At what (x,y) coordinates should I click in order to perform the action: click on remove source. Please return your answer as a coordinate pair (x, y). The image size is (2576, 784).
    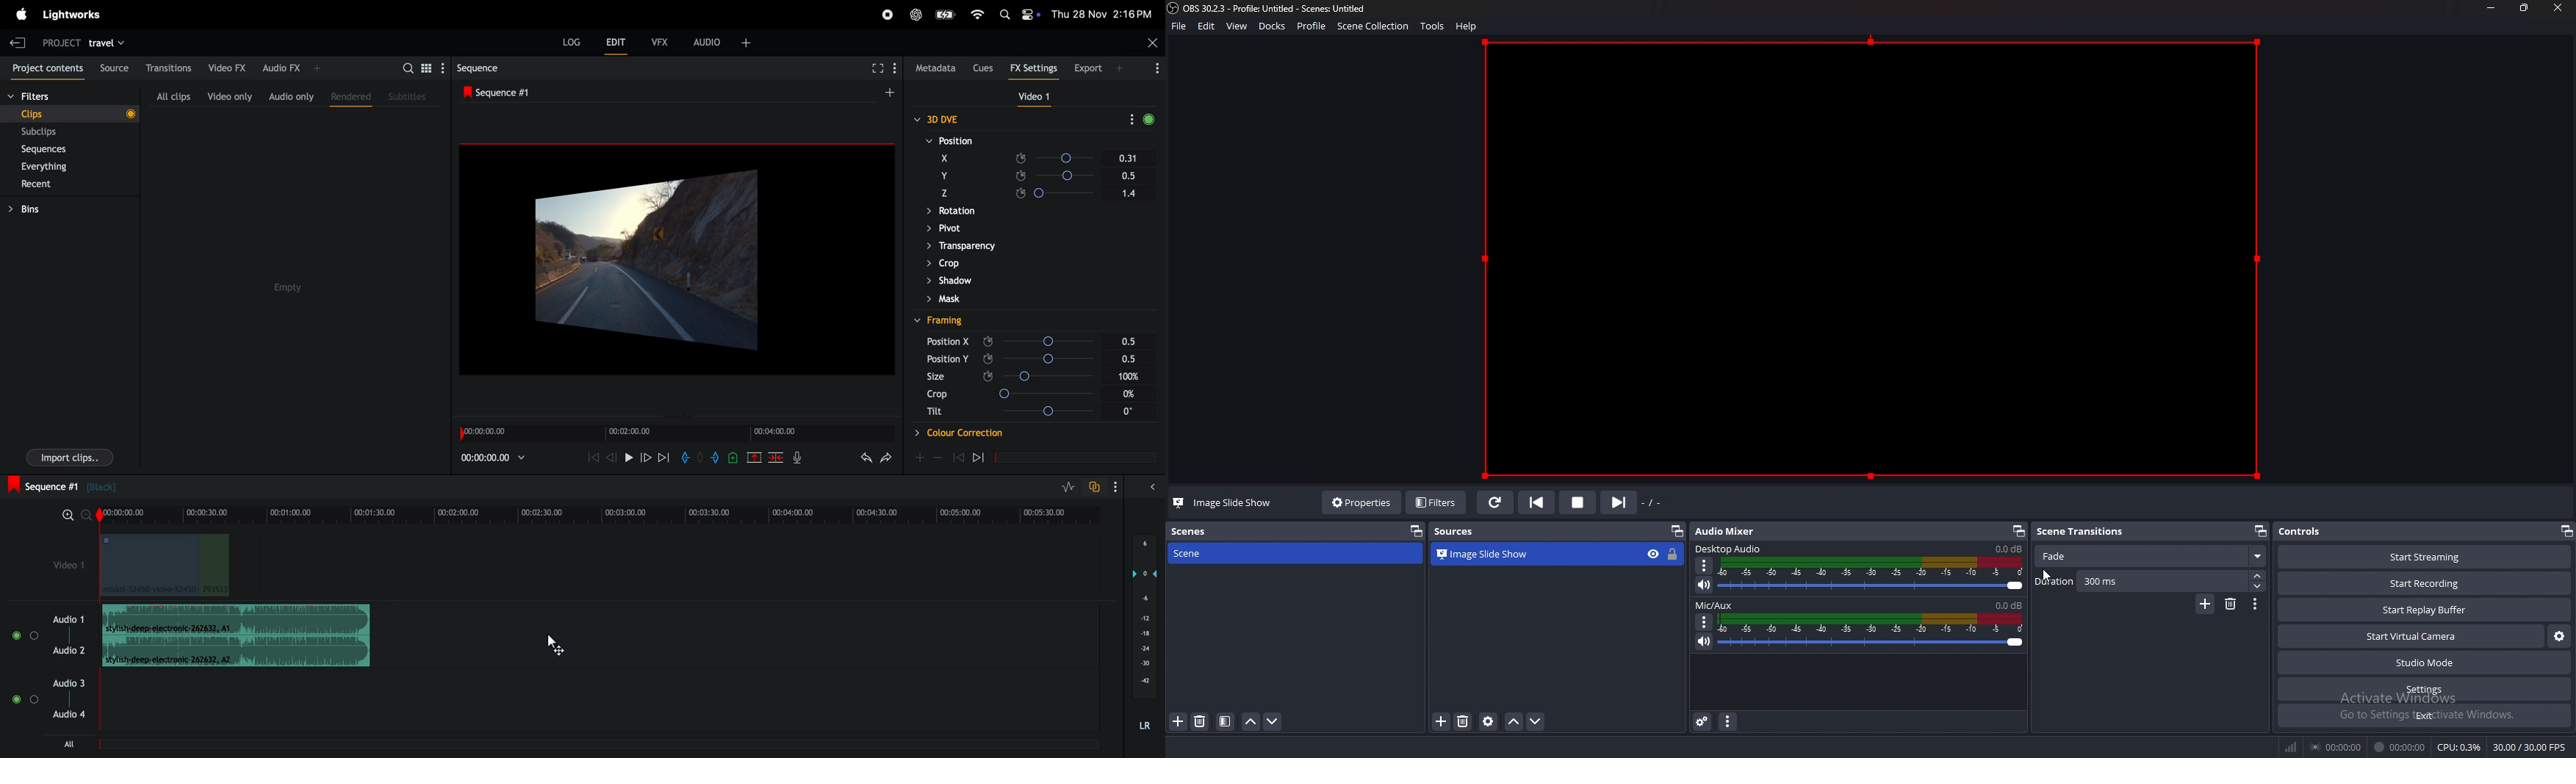
    Looking at the image, I should click on (1464, 721).